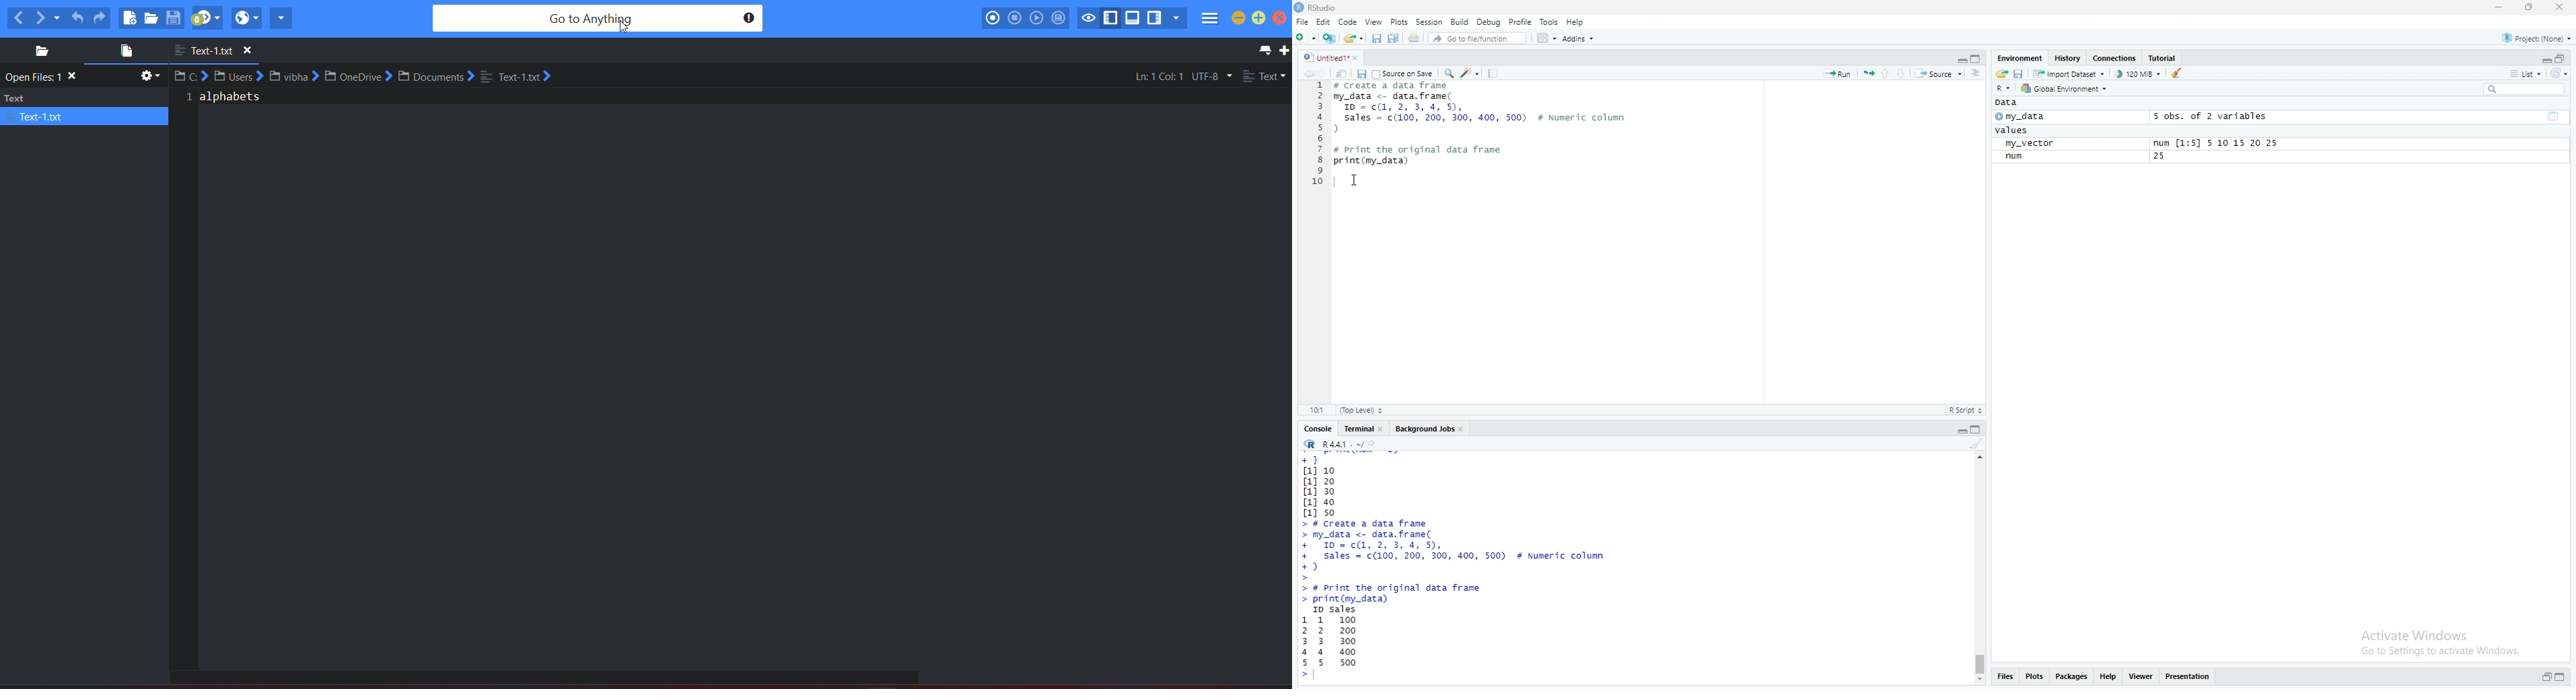  What do you see at coordinates (1837, 72) in the screenshot?
I see `run the current line or selection` at bounding box center [1837, 72].